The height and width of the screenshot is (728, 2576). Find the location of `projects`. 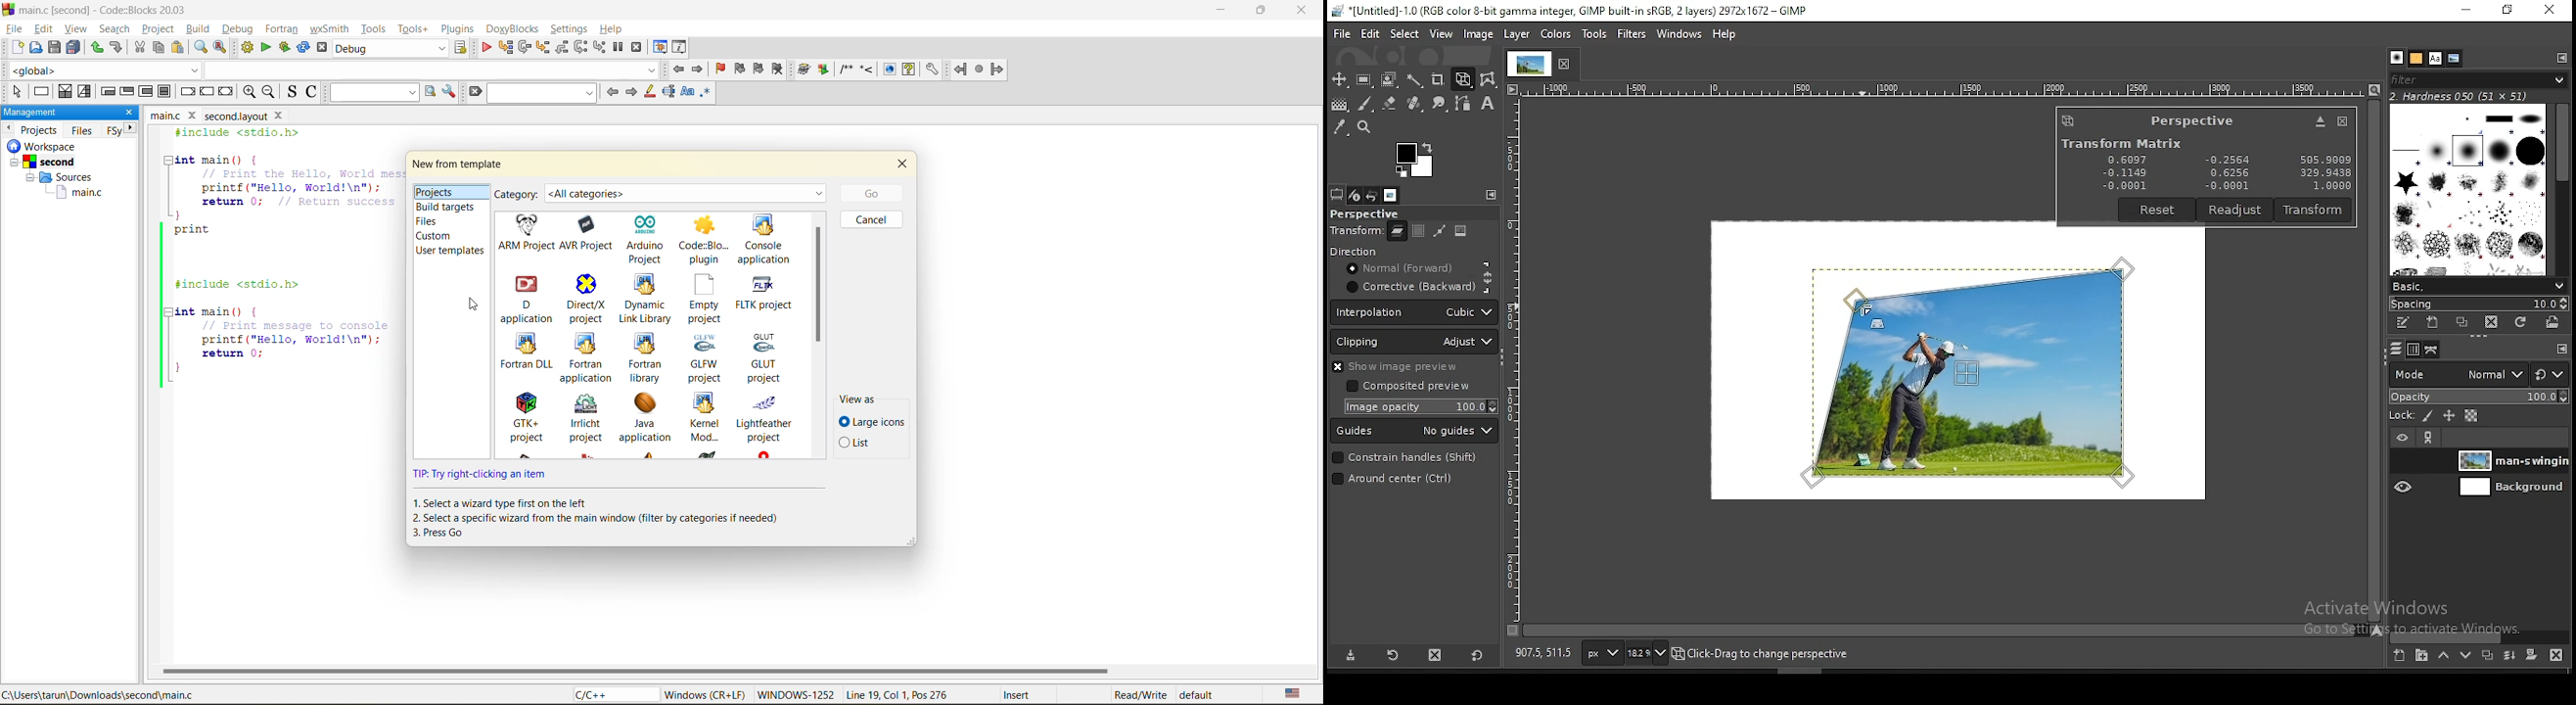

projects is located at coordinates (443, 190).